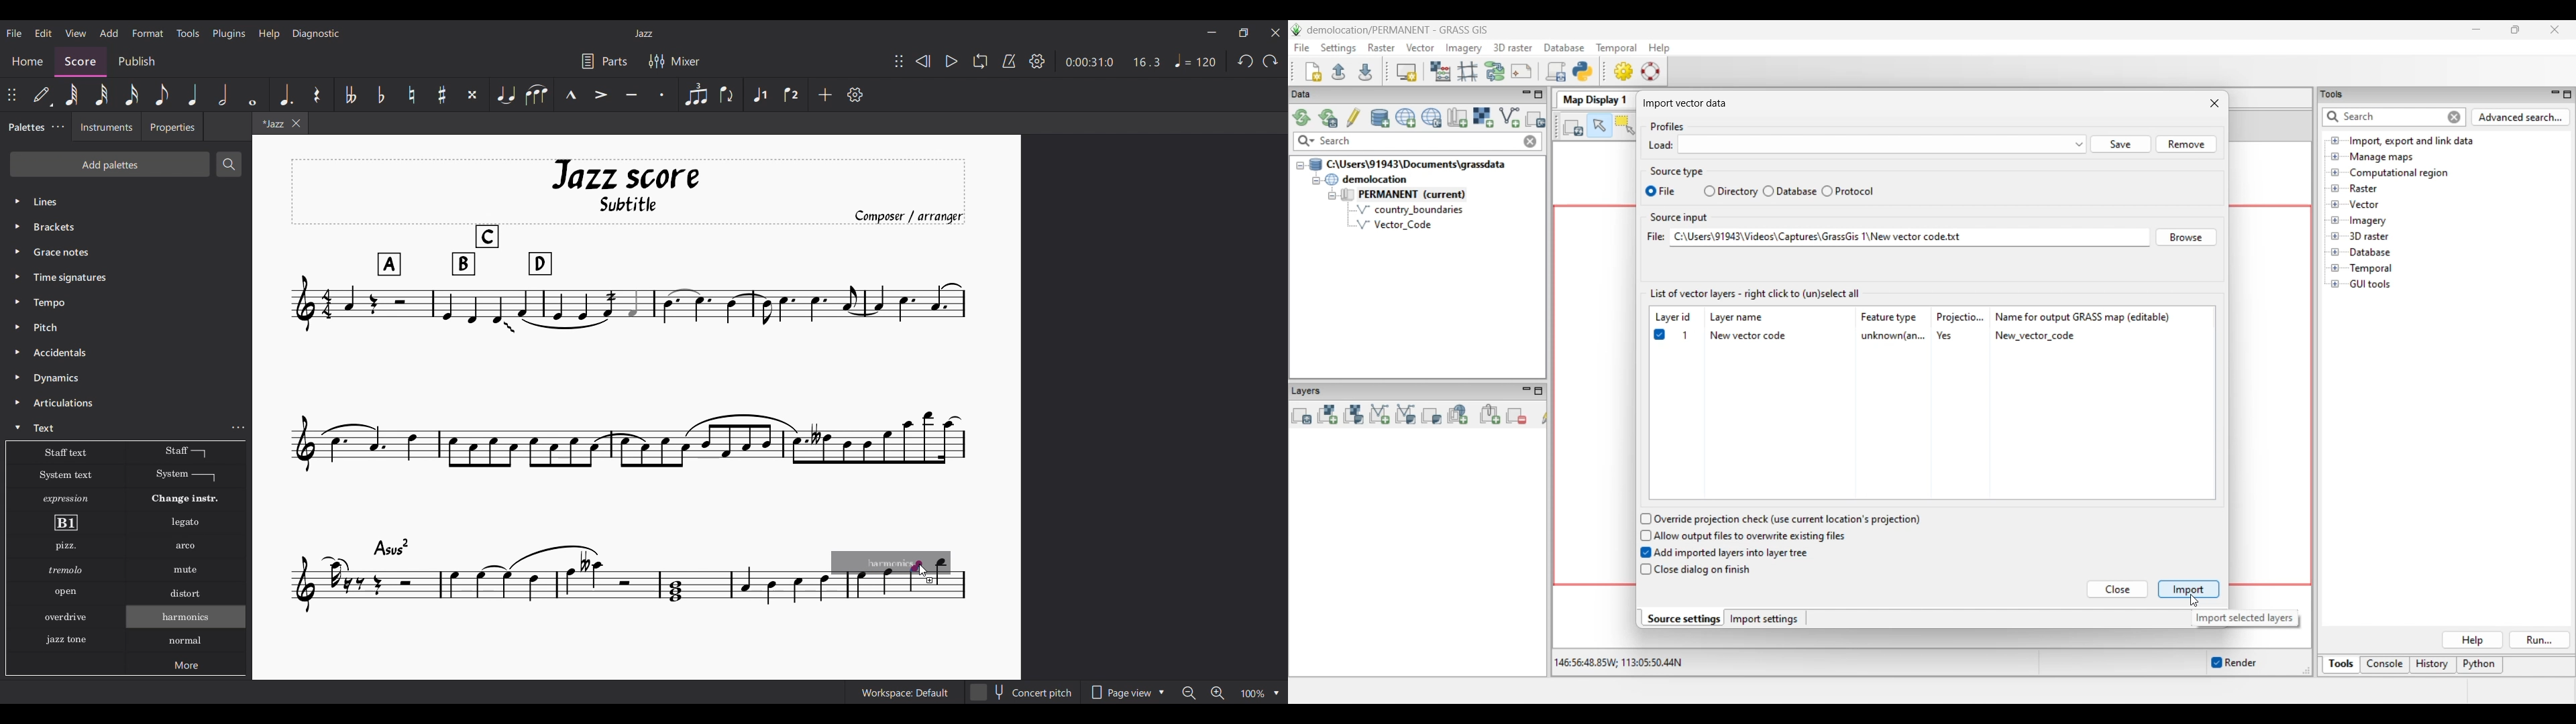 Image resolution: width=2576 pixels, height=728 pixels. I want to click on Help menu, so click(269, 34).